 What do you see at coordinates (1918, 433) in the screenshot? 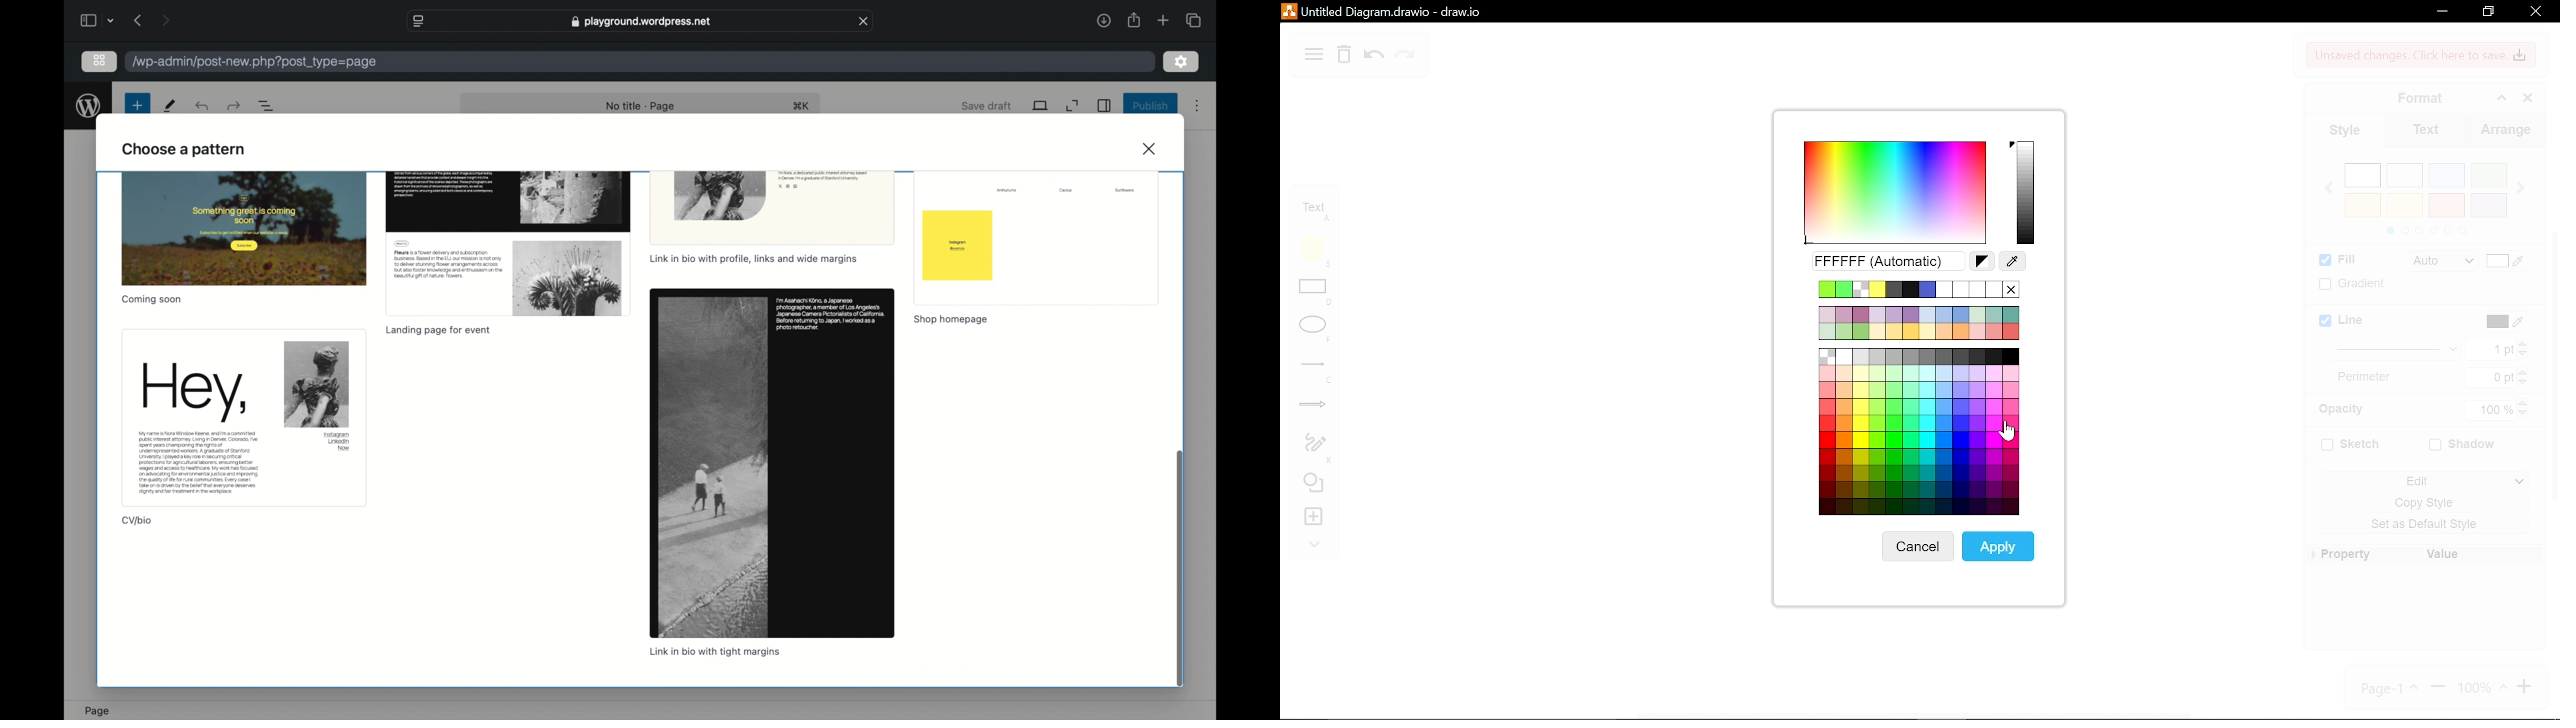
I see `all colors` at bounding box center [1918, 433].